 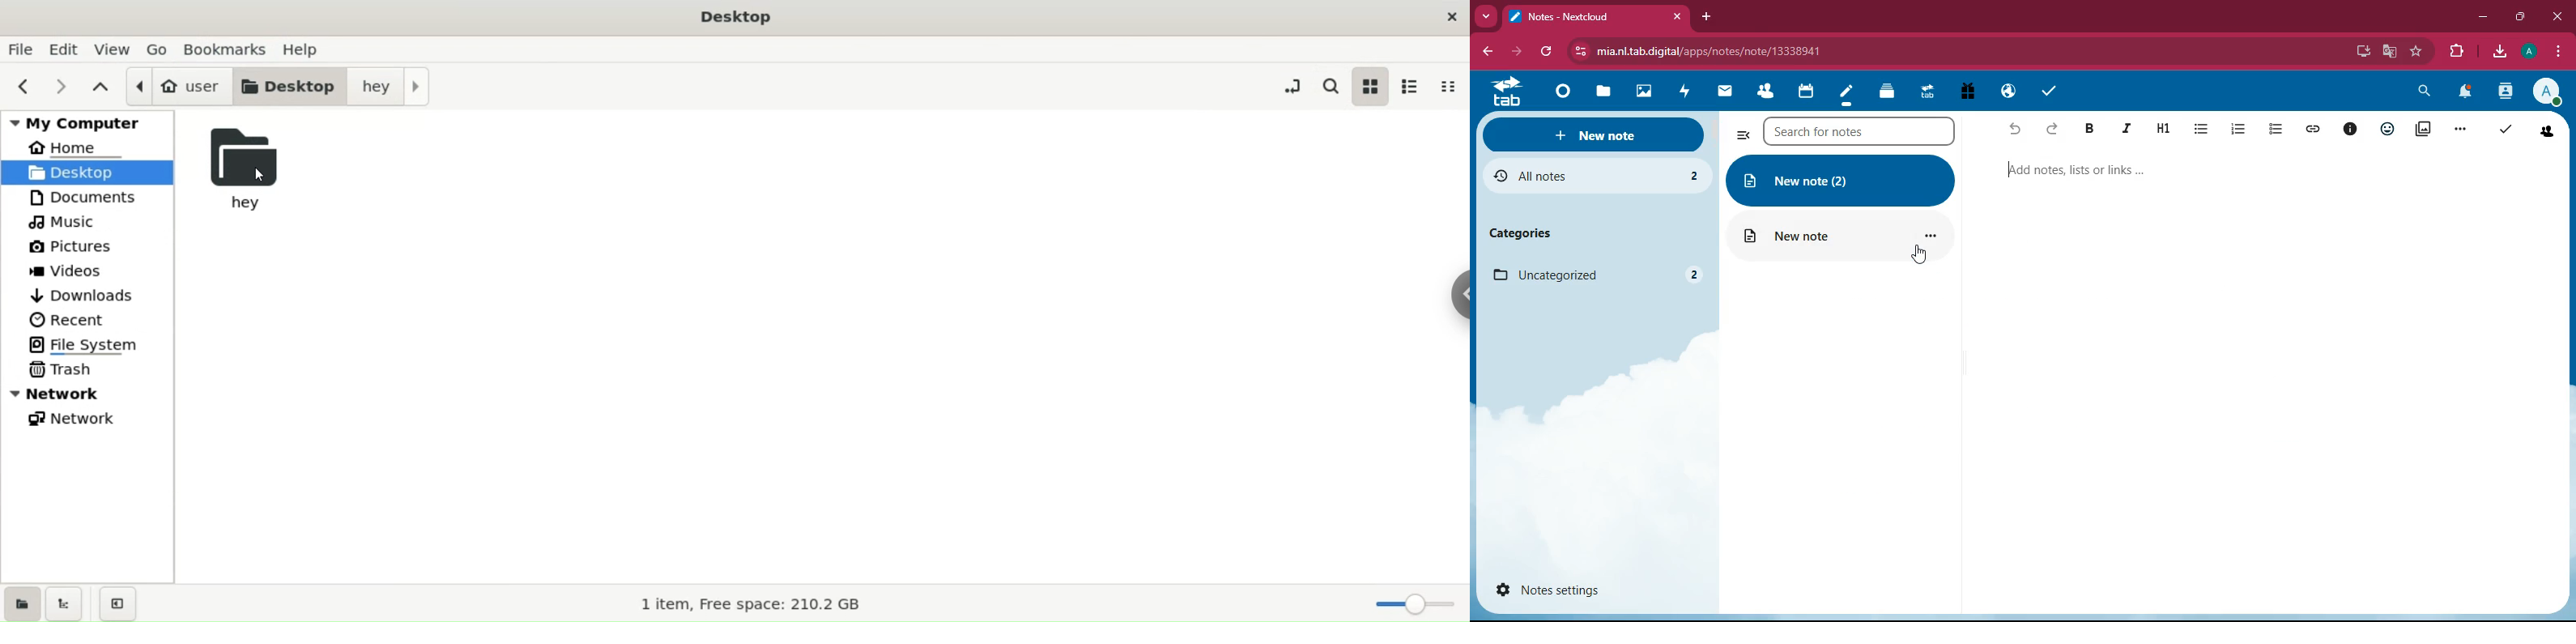 I want to click on search, so click(x=2425, y=93).